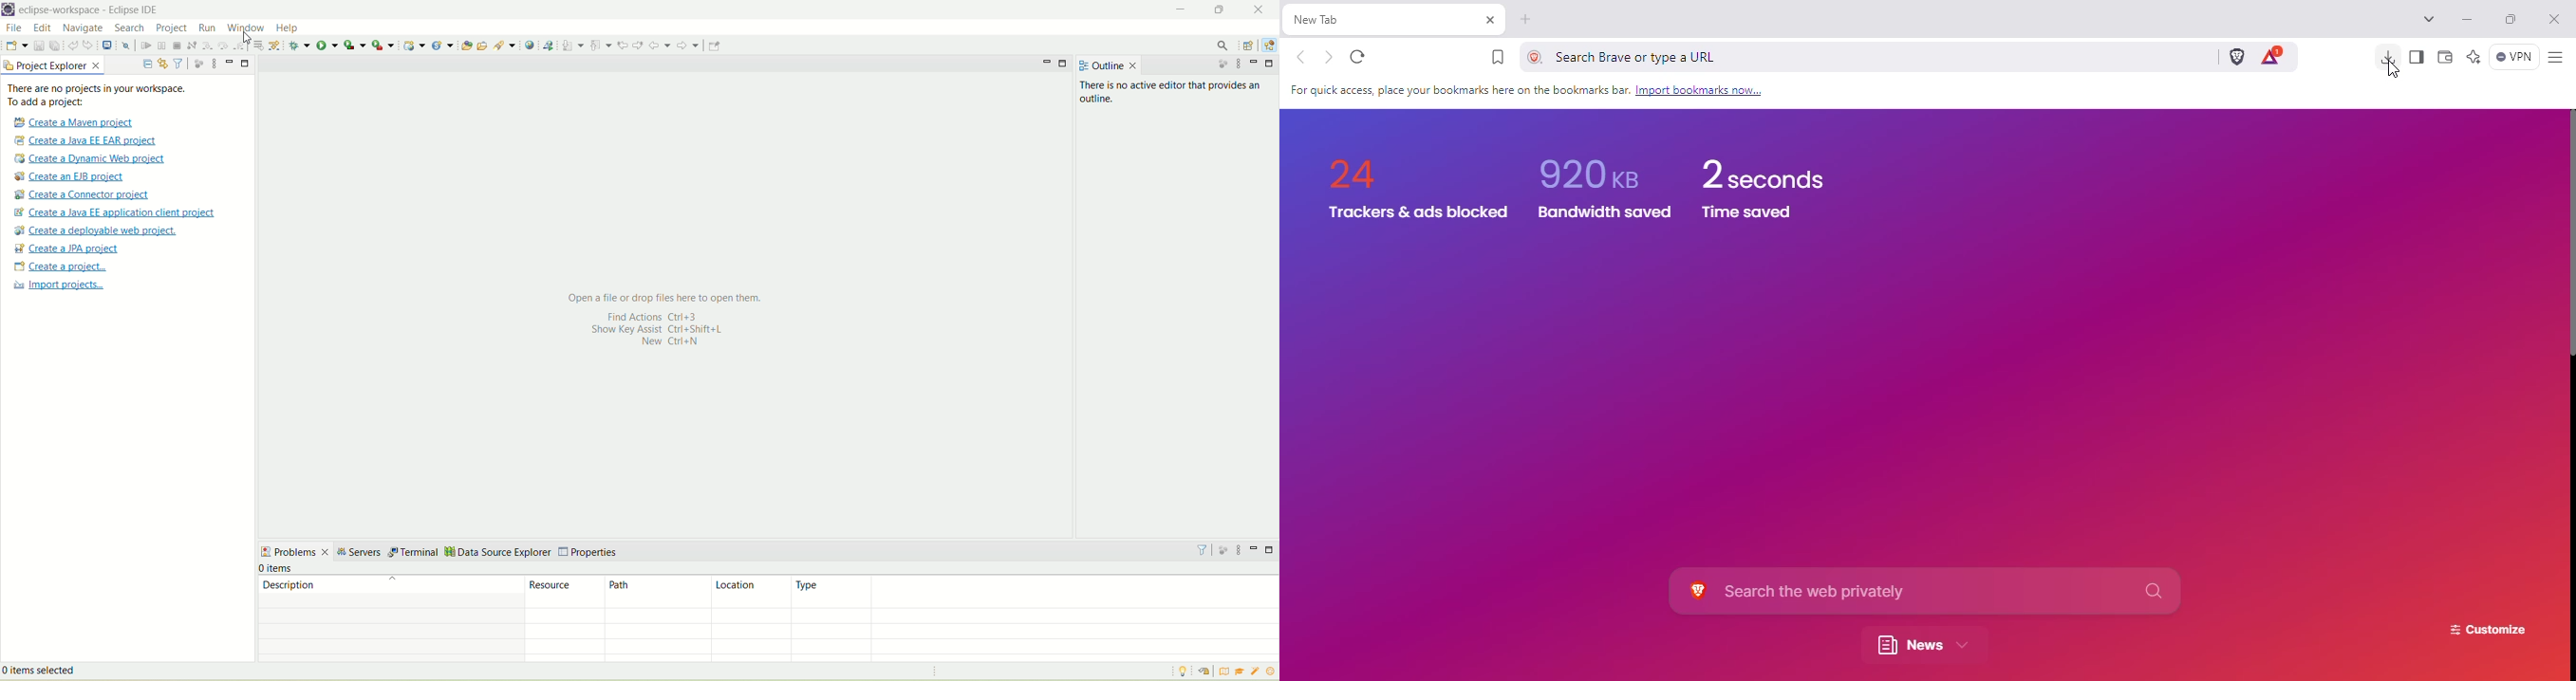 This screenshot has width=2576, height=700. Describe the element at coordinates (601, 44) in the screenshot. I see `previous annotation` at that location.